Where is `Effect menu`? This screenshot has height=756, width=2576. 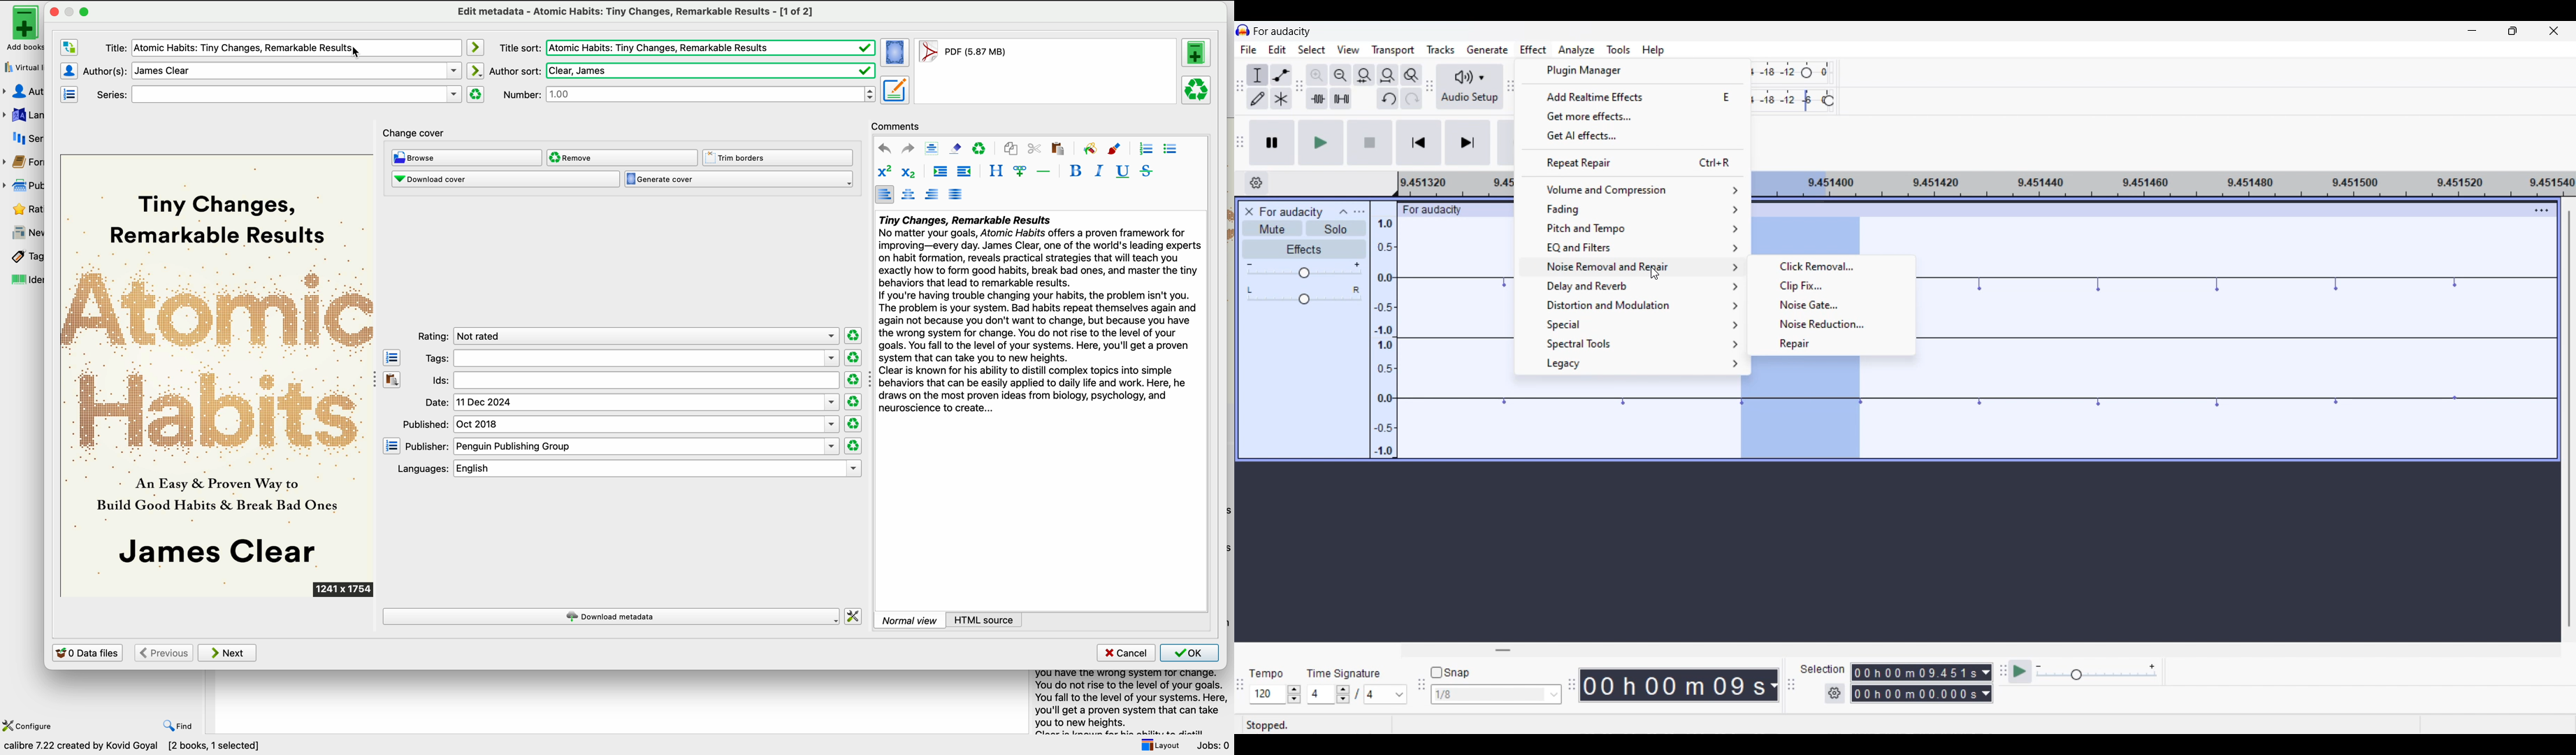
Effect menu is located at coordinates (1534, 50).